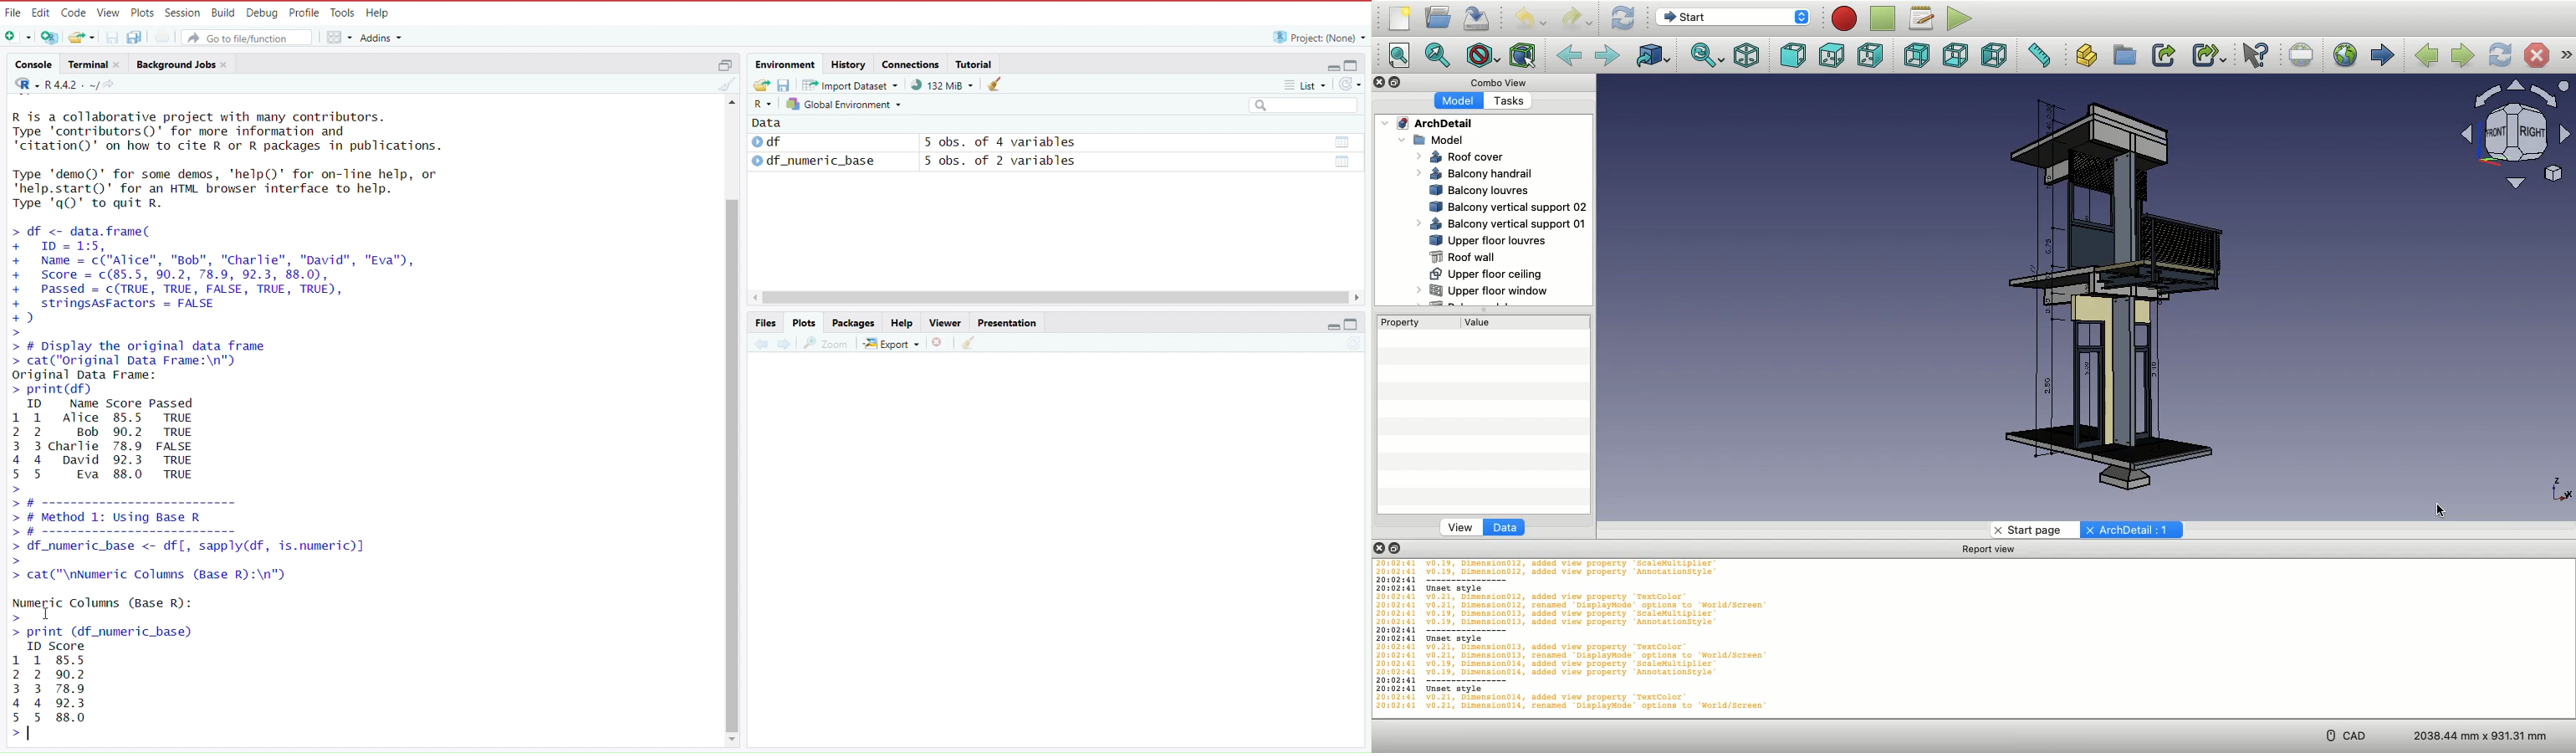 Image resolution: width=2576 pixels, height=756 pixels. Describe the element at coordinates (41, 10) in the screenshot. I see `Edit` at that location.